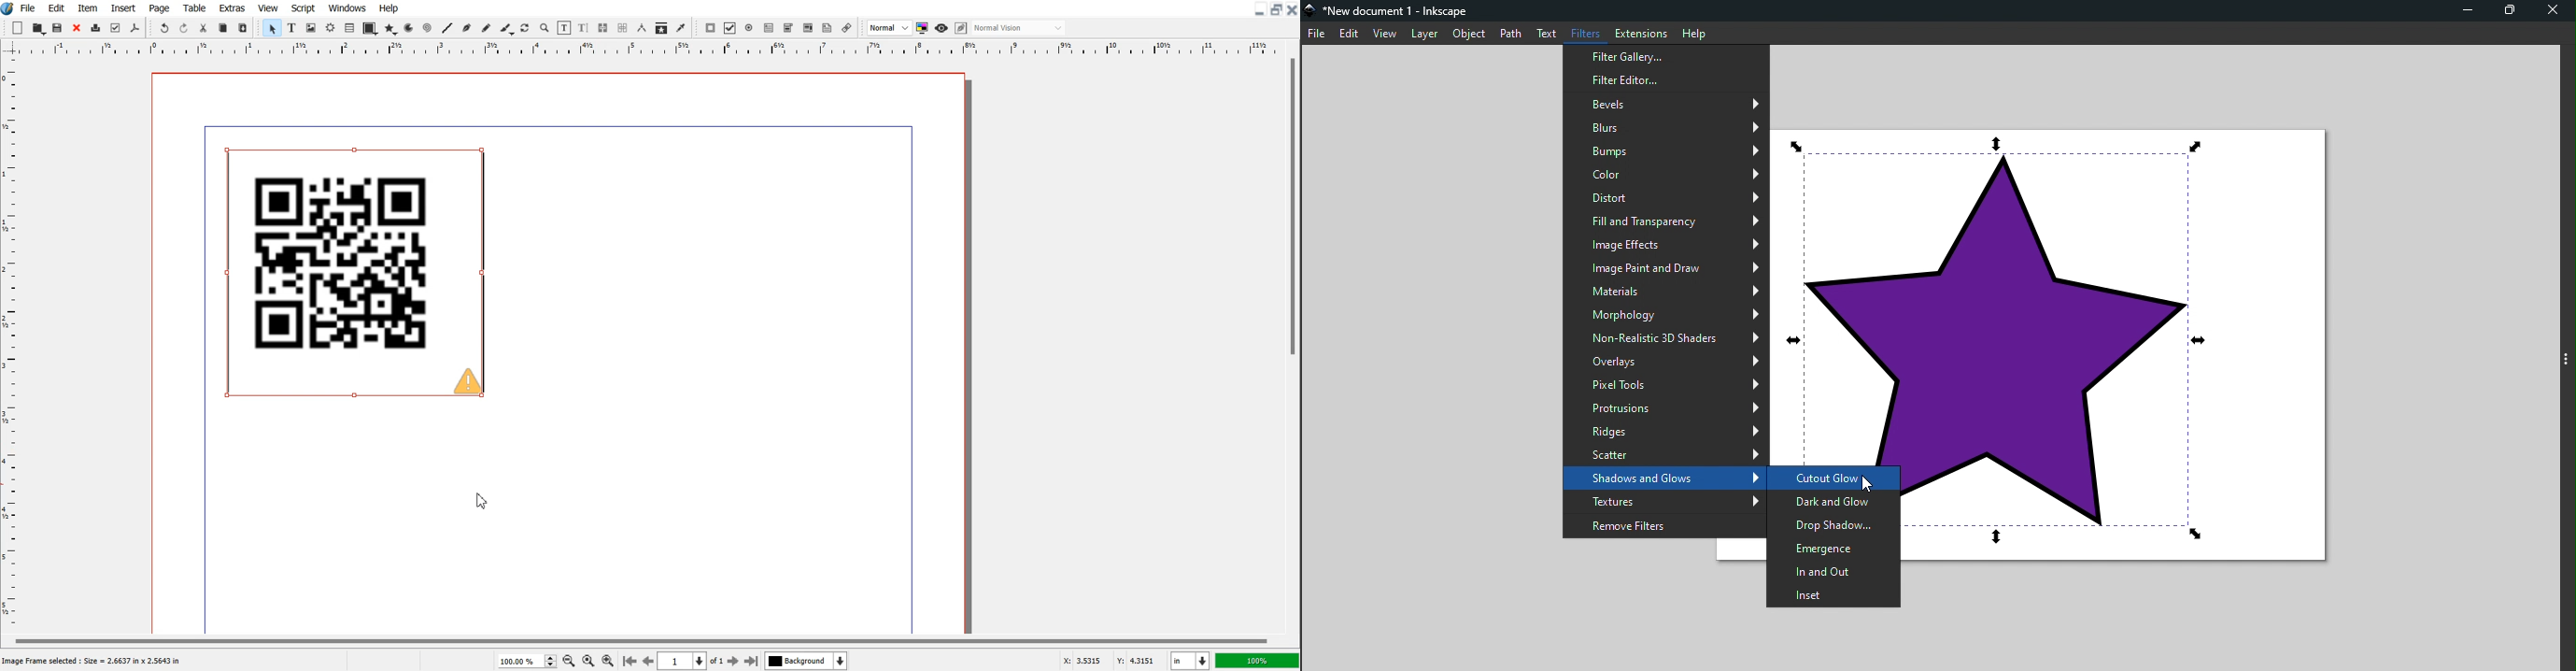 The width and height of the screenshot is (2576, 672). Describe the element at coordinates (769, 28) in the screenshot. I see `PDF Text Field` at that location.